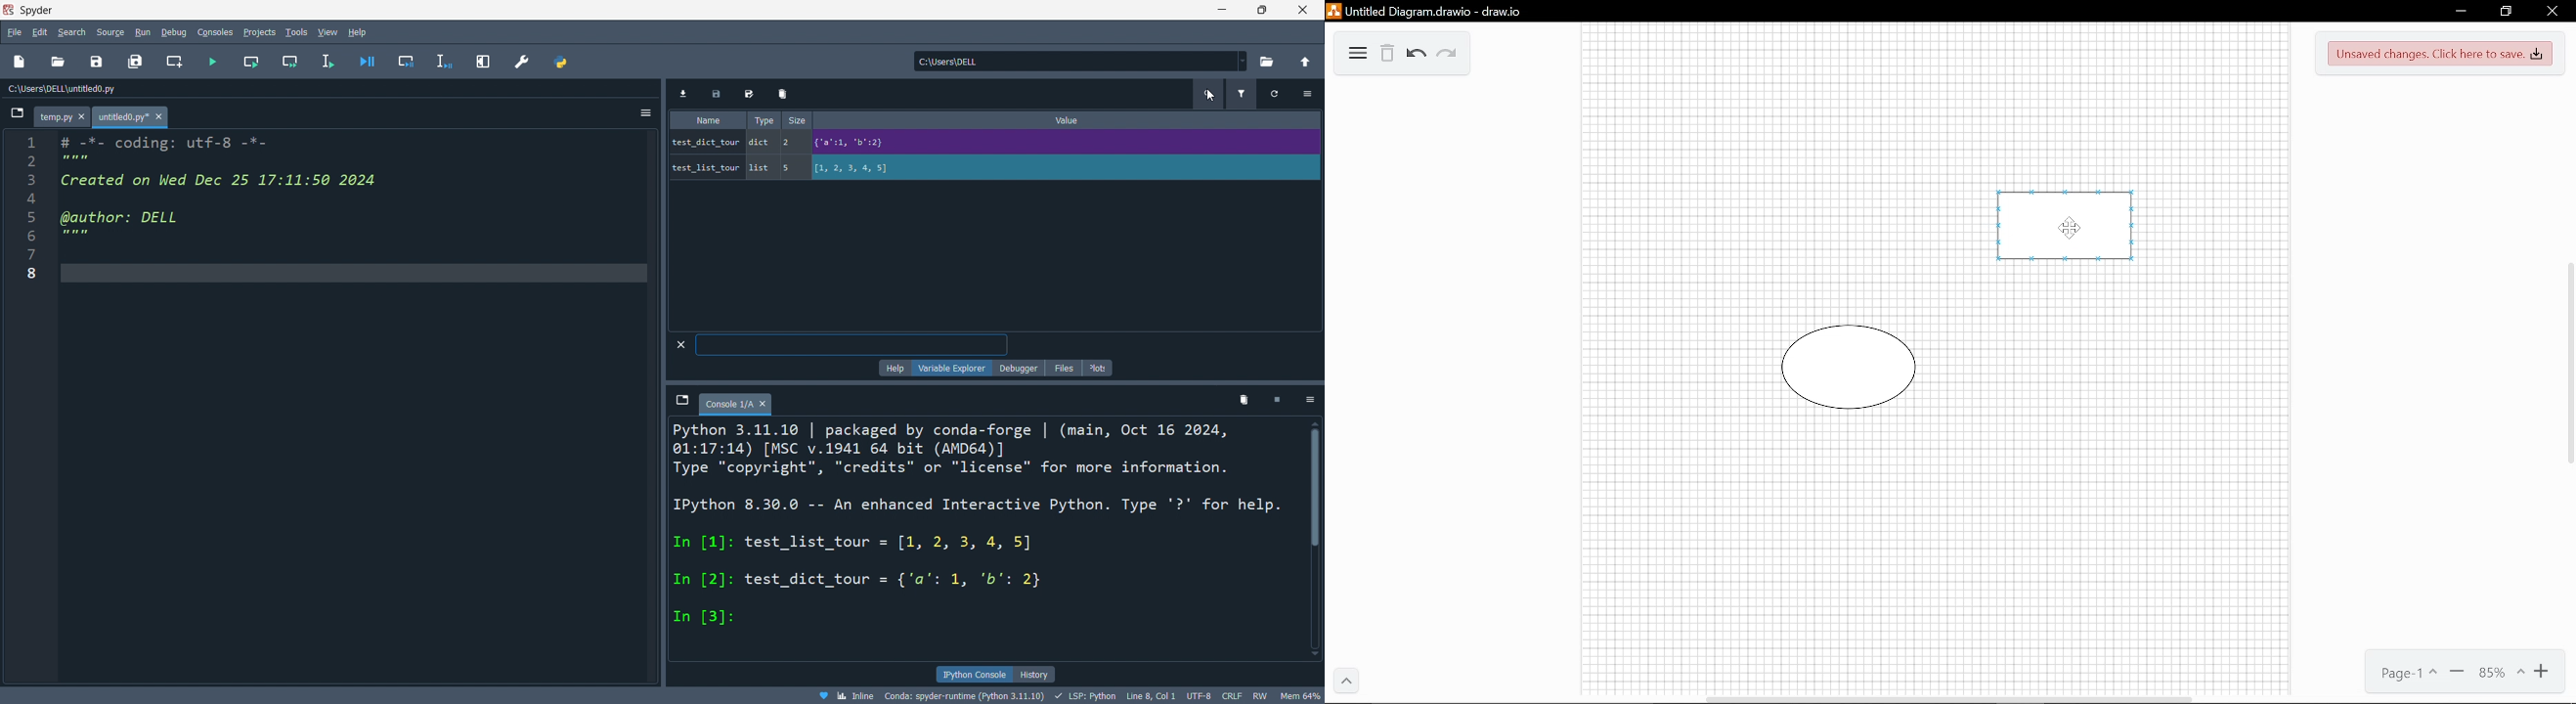 This screenshot has height=728, width=2576. What do you see at coordinates (2402, 675) in the screenshot?
I see `Page 1` at bounding box center [2402, 675].